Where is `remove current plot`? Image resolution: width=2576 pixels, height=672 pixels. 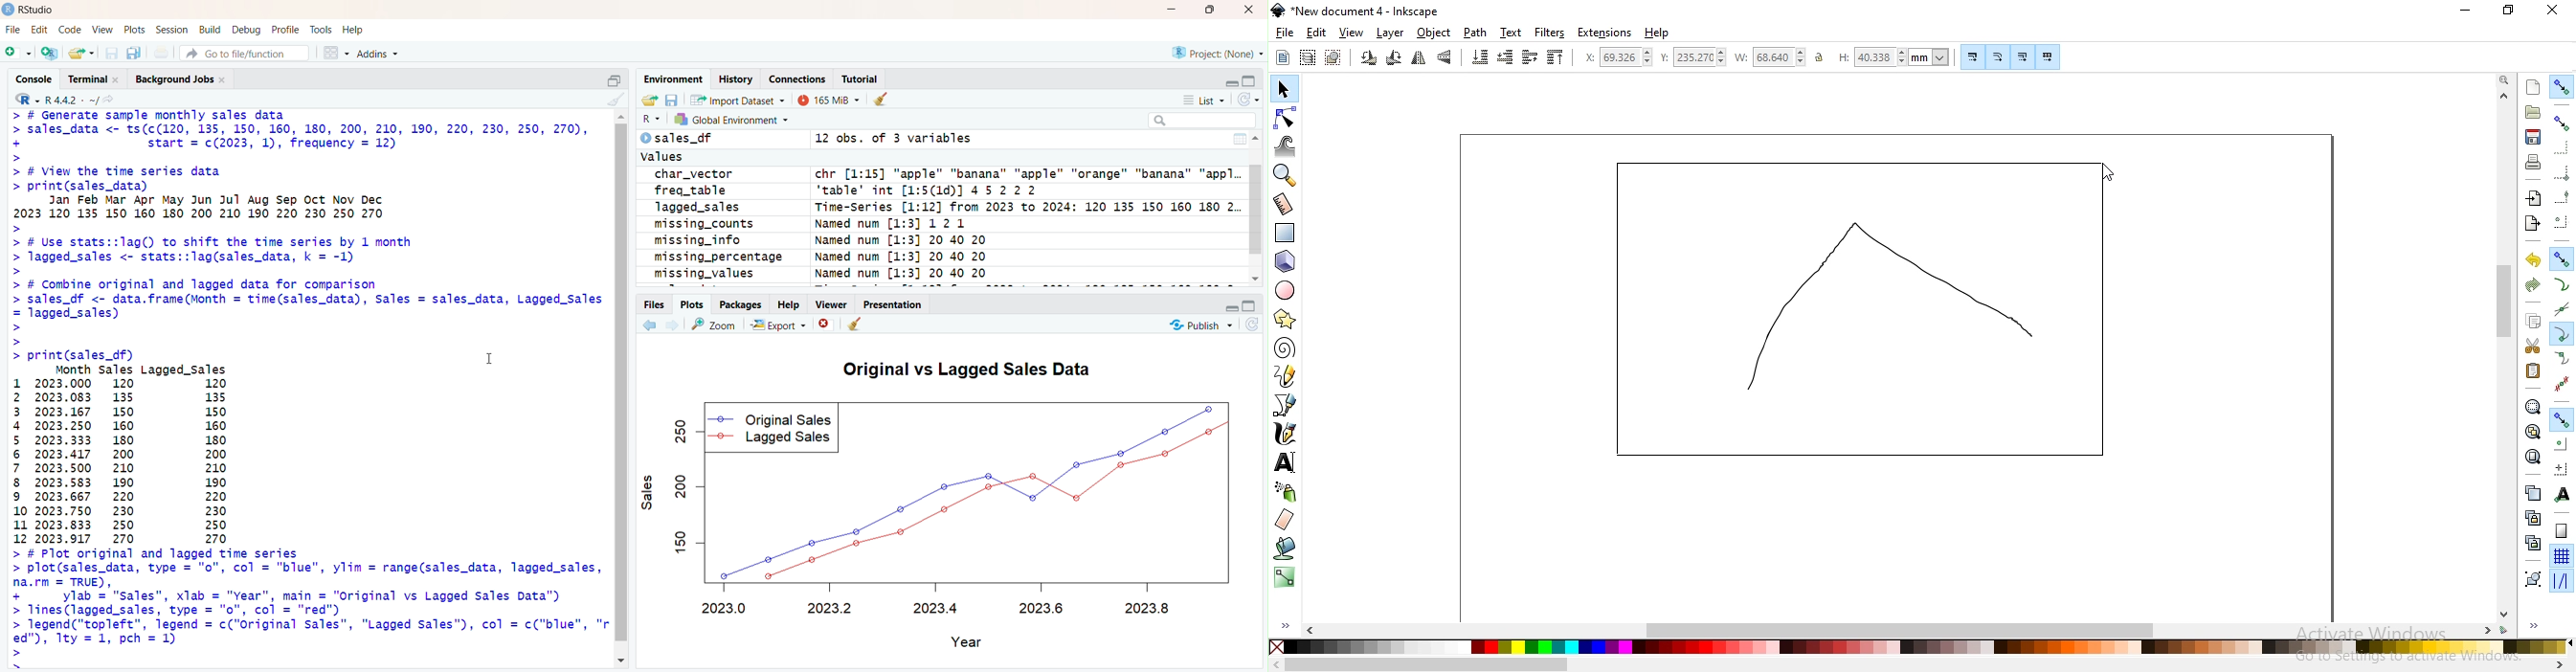
remove current plot is located at coordinates (827, 325).